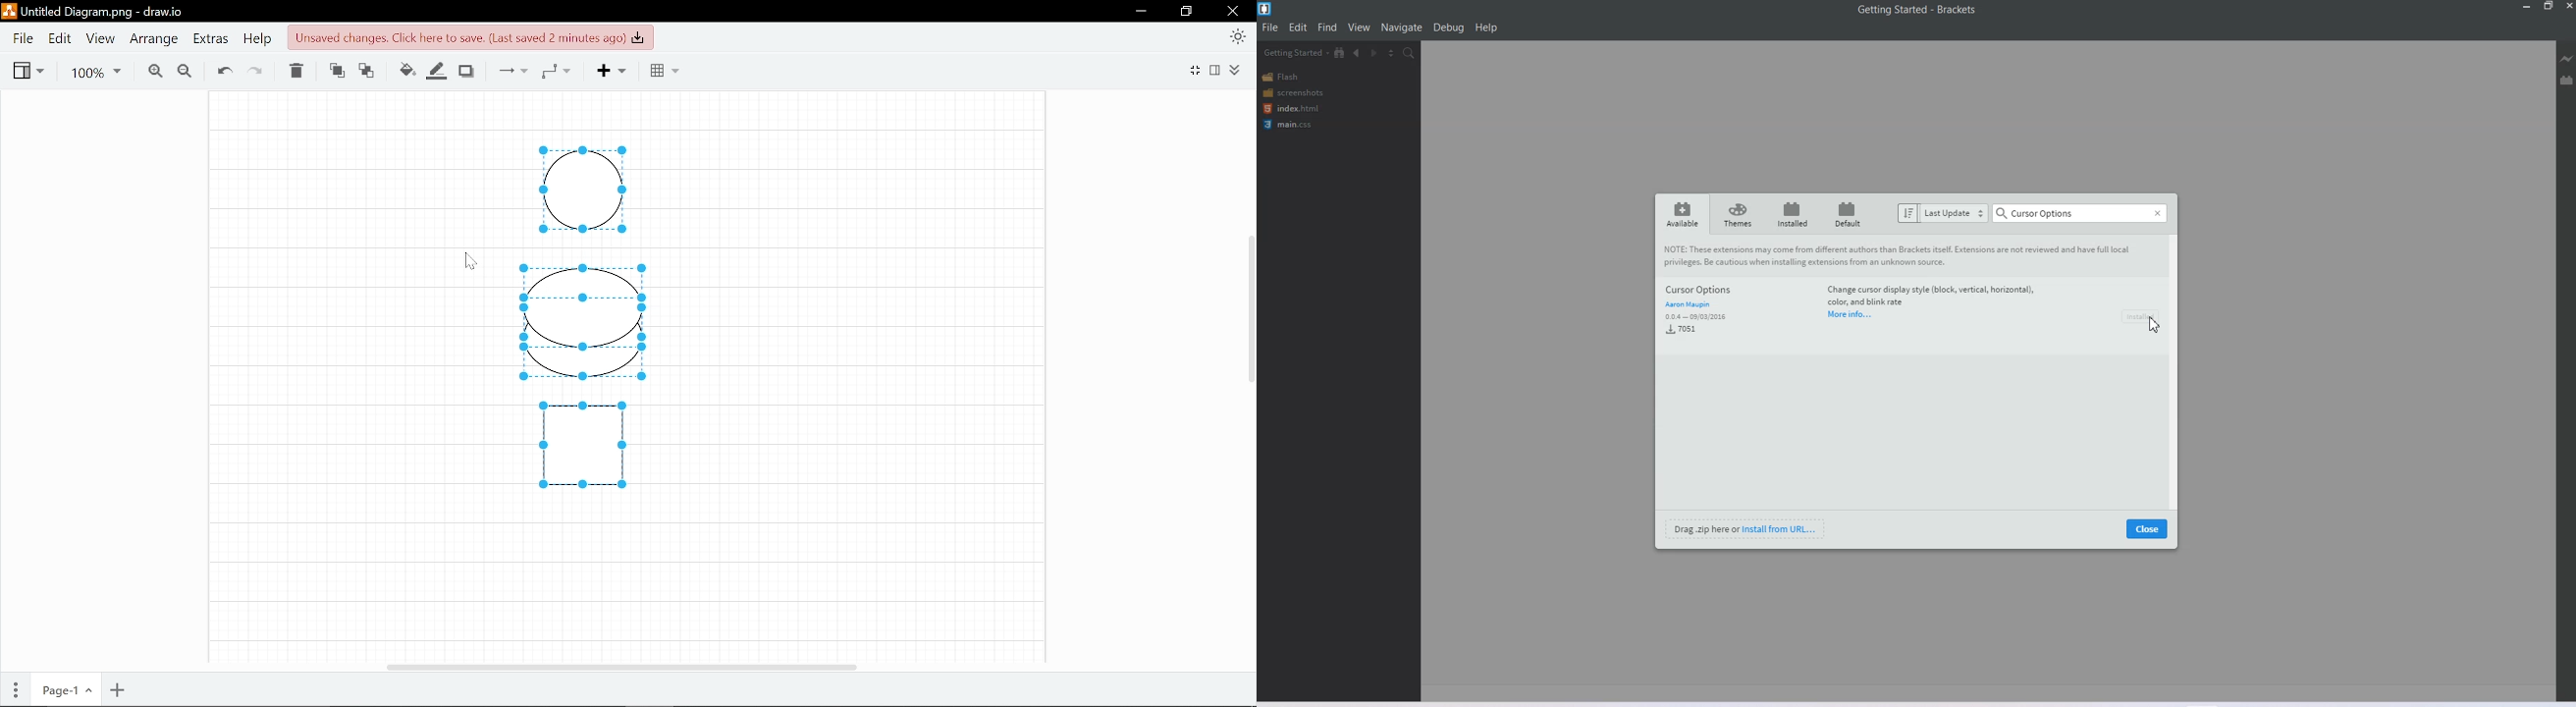  Describe the element at coordinates (27, 69) in the screenshot. I see `View` at that location.